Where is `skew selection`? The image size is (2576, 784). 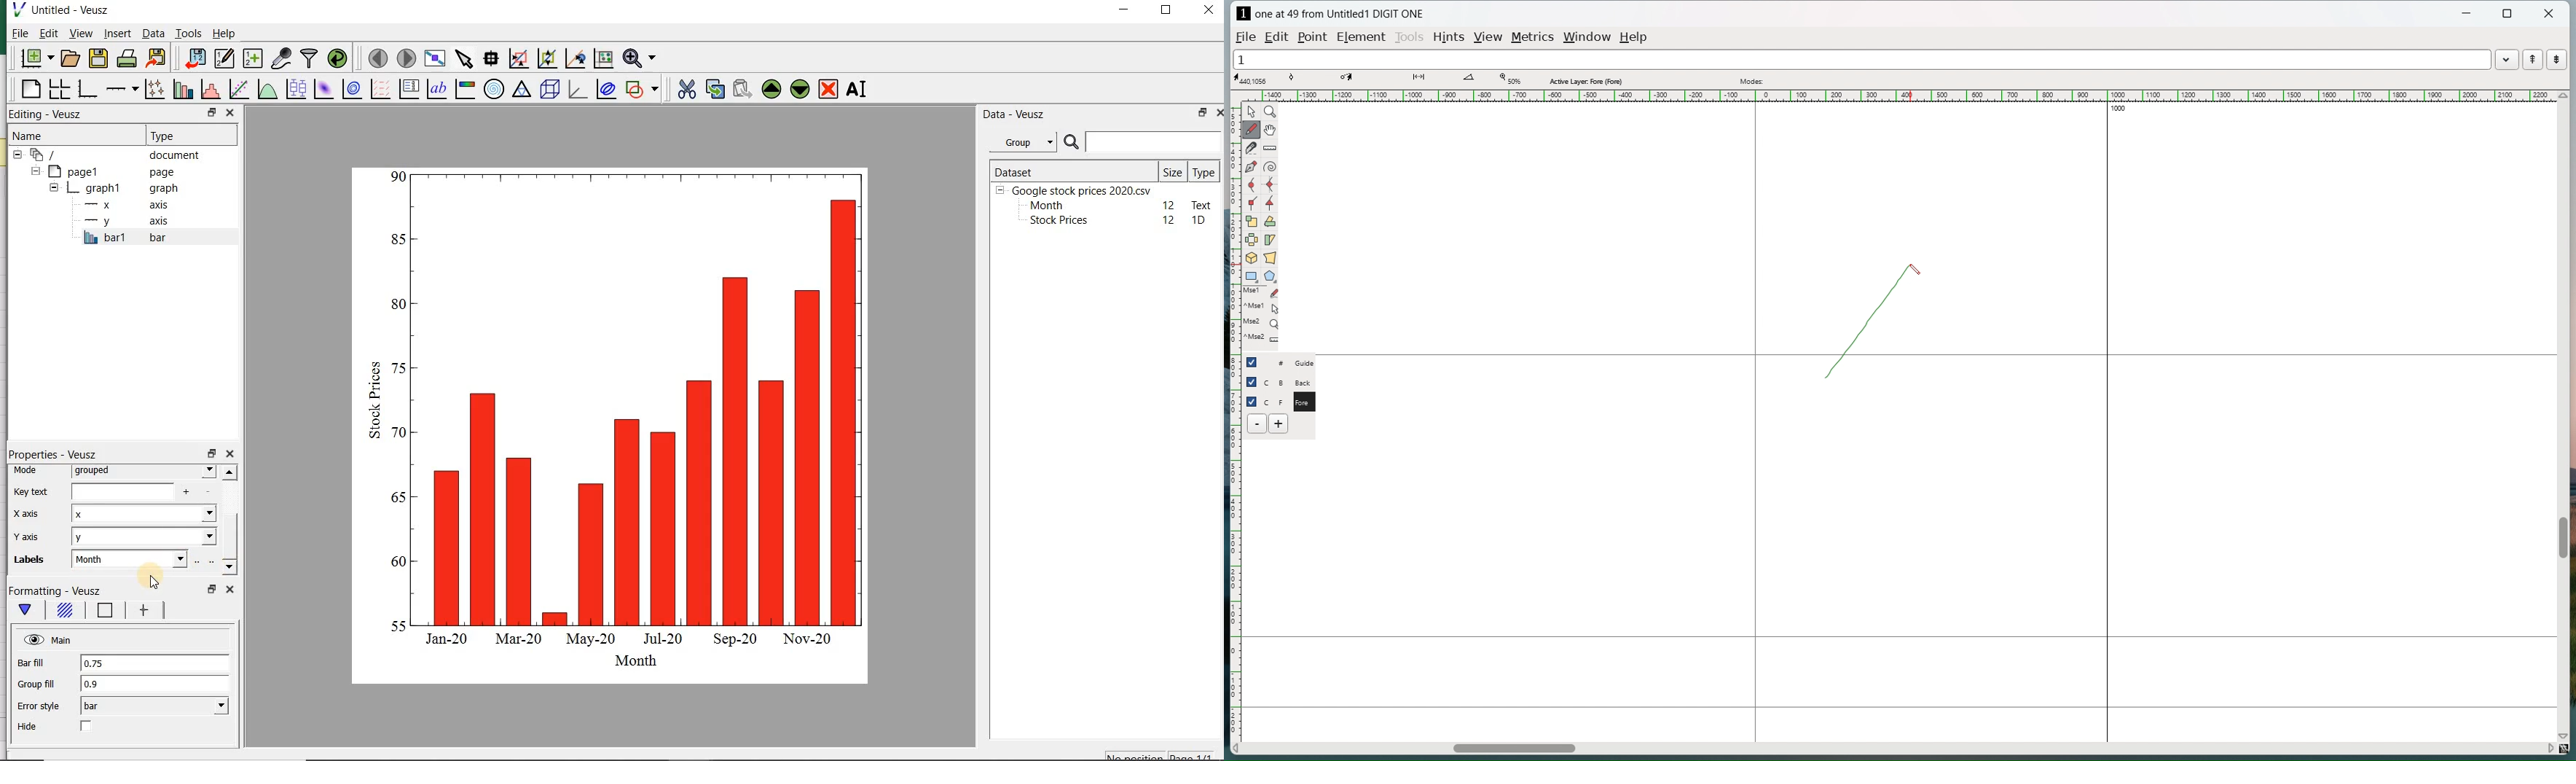 skew selection is located at coordinates (1270, 240).